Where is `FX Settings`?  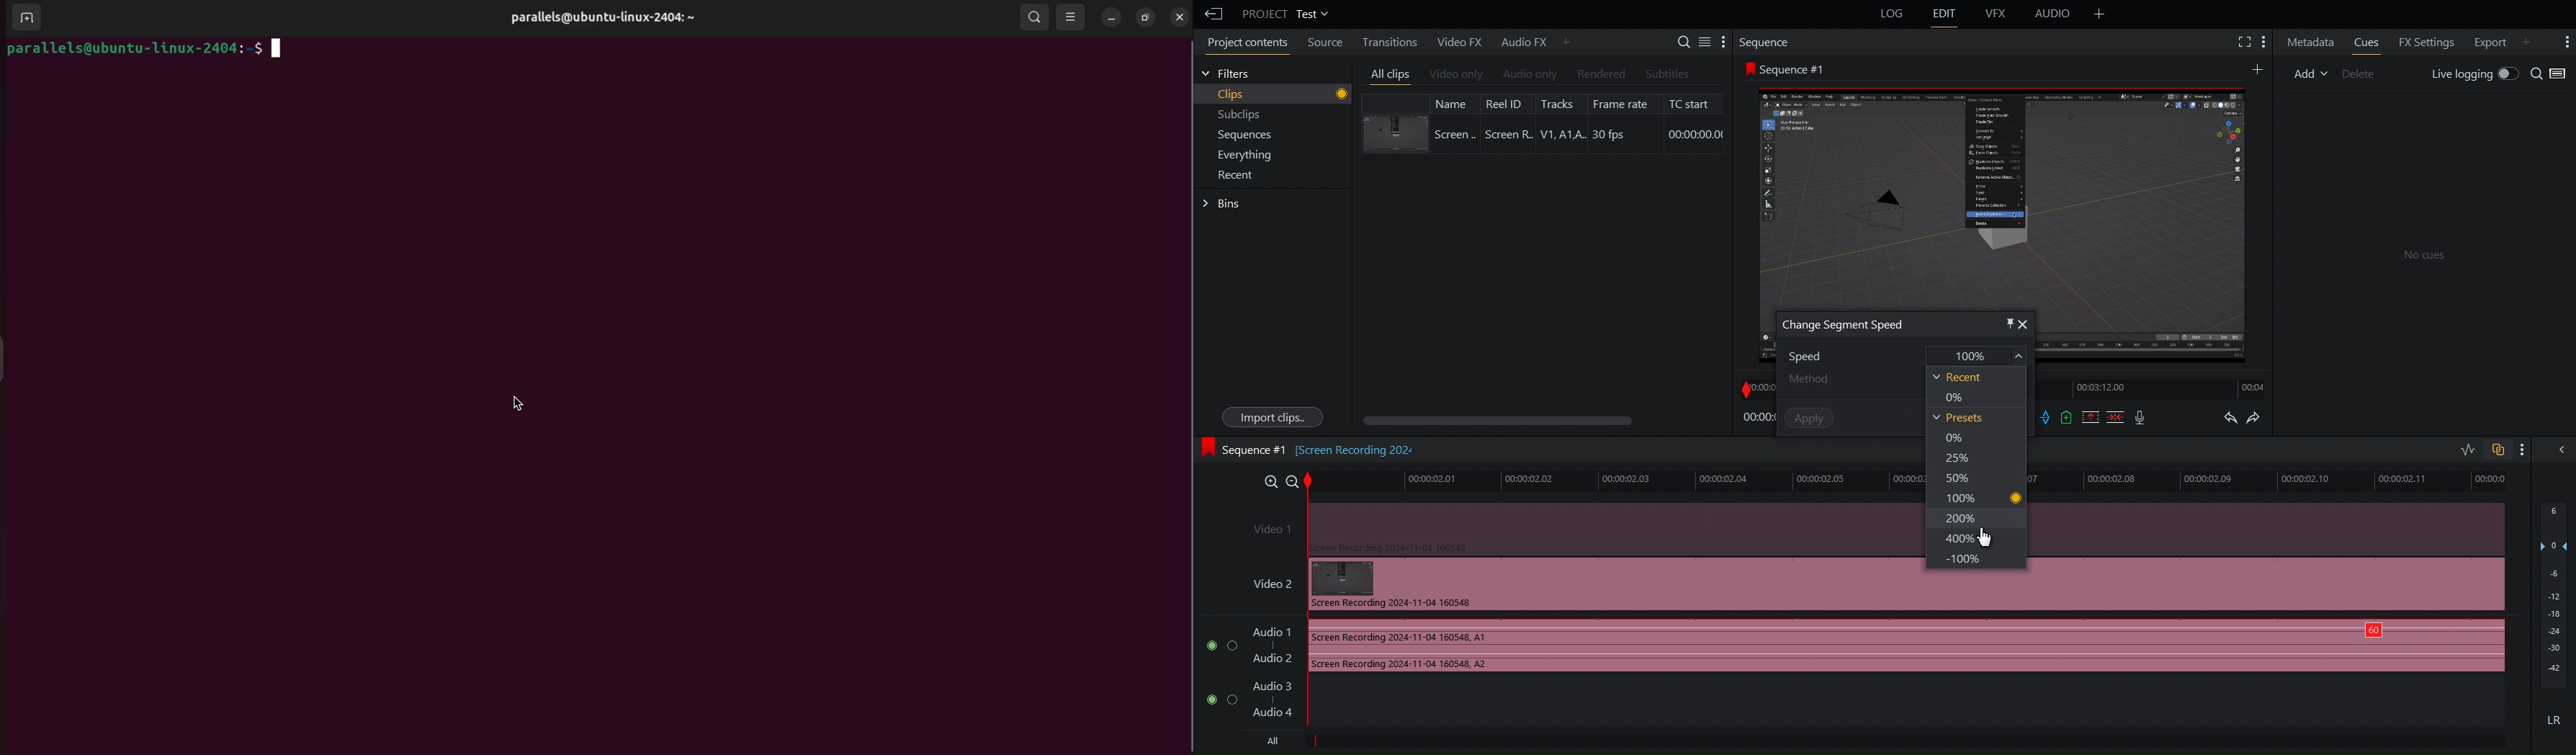
FX Settings is located at coordinates (2424, 40).